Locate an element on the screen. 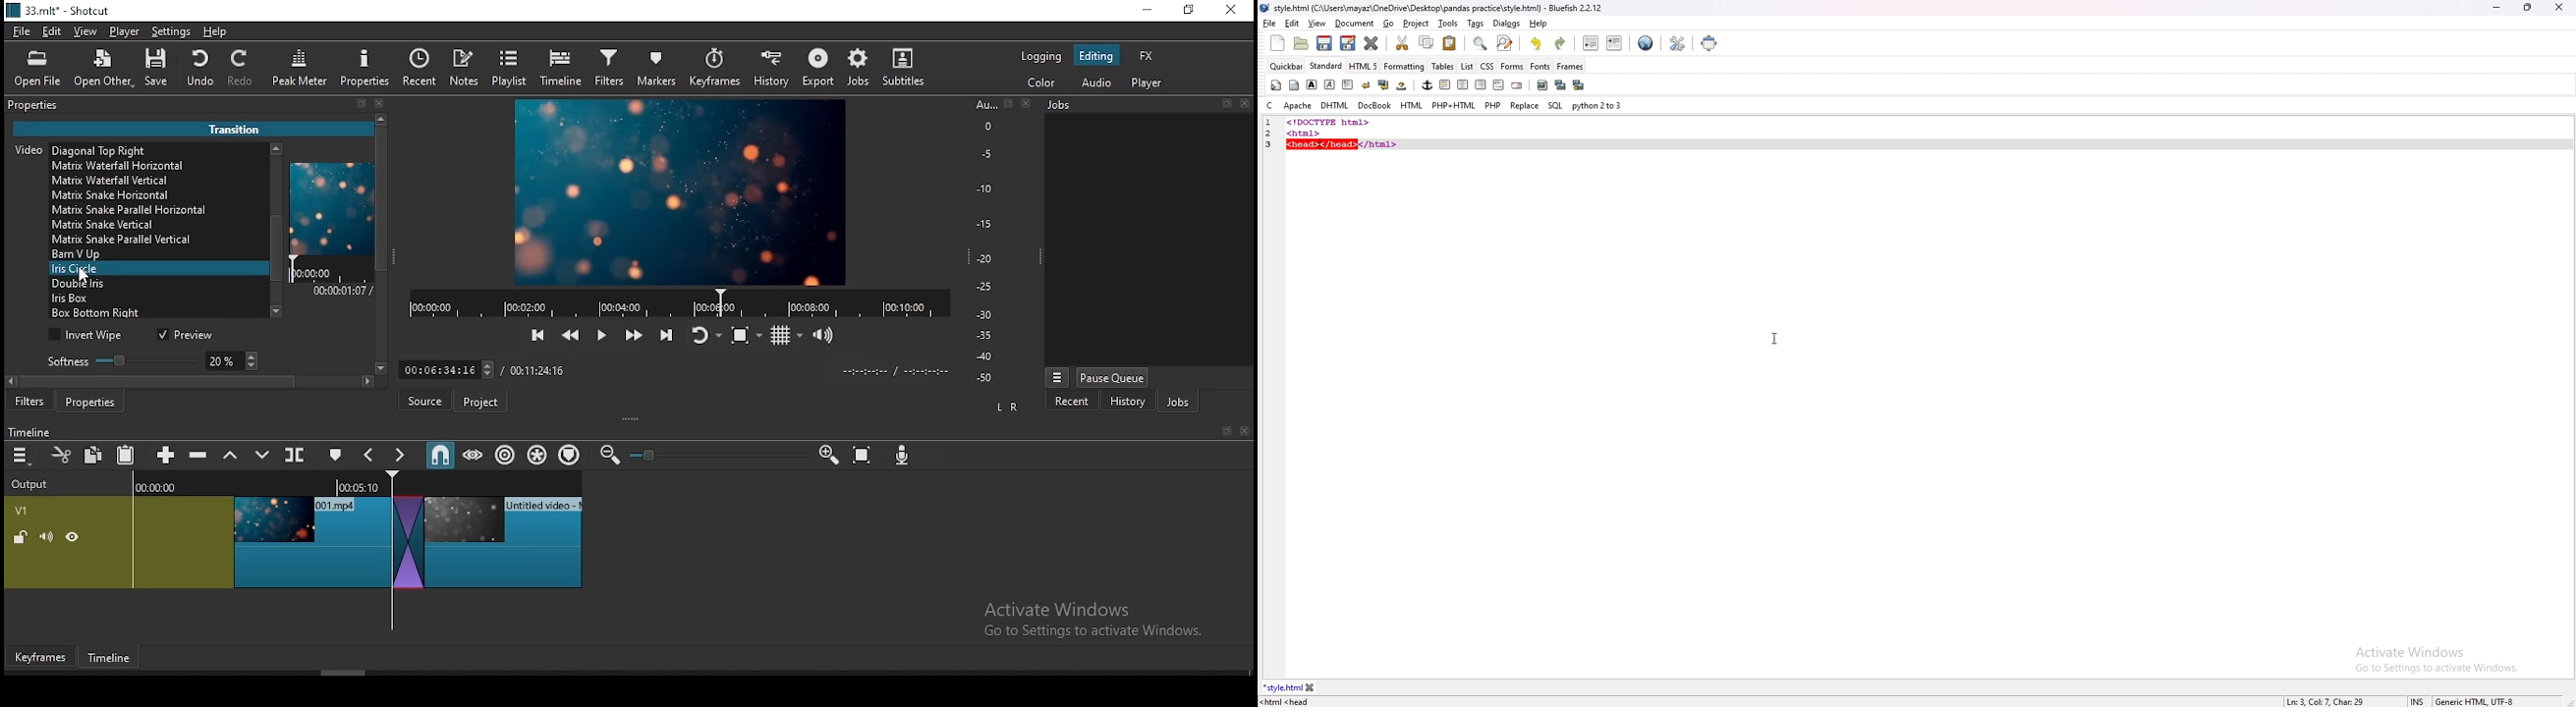 The image size is (2576, 728). ripple all tracks is located at coordinates (538, 454).